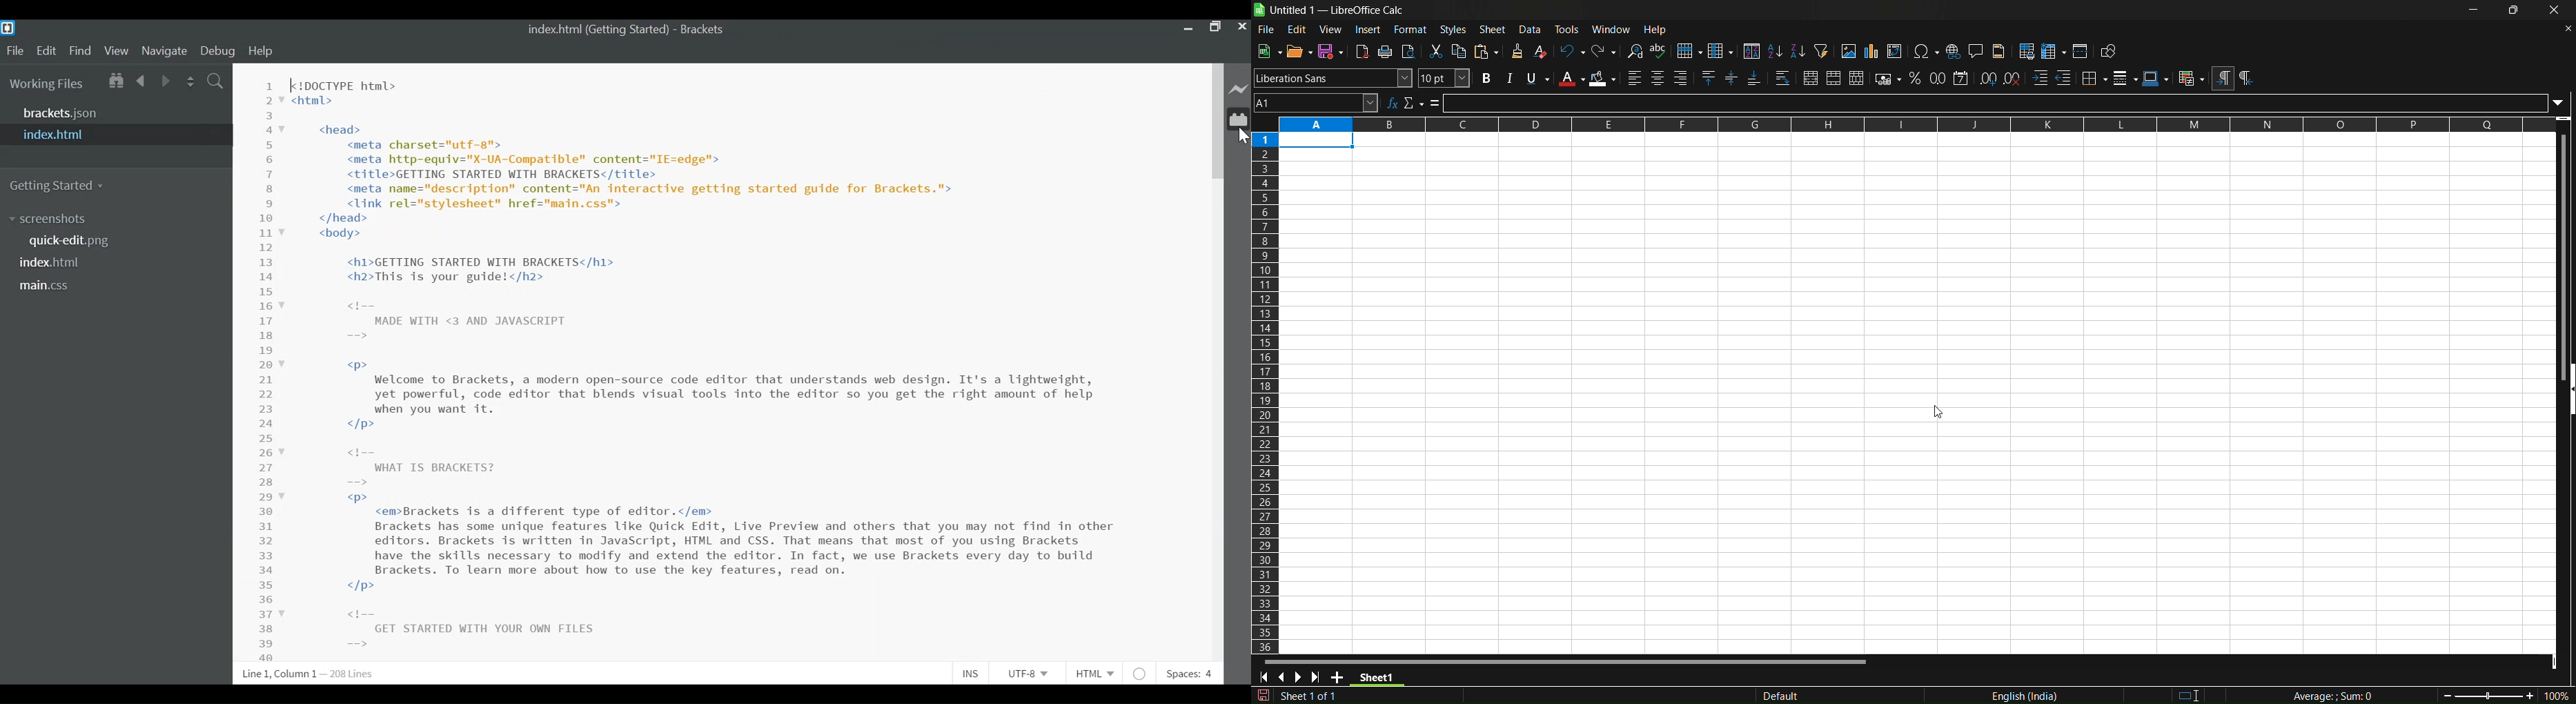 This screenshot has width=2576, height=728. I want to click on clone formatting, so click(1516, 52).